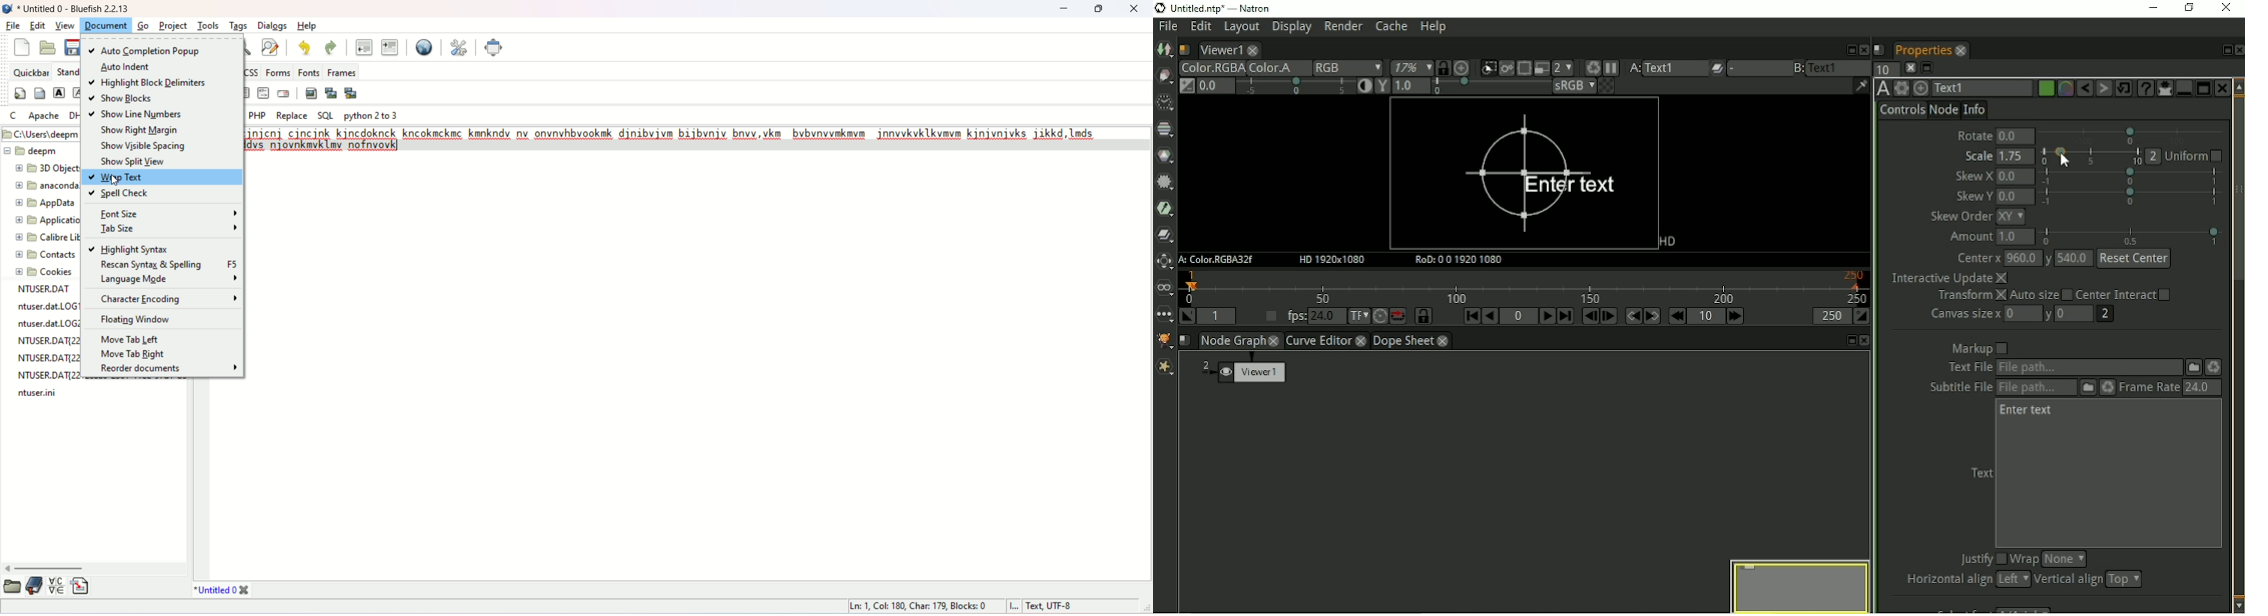 The height and width of the screenshot is (616, 2268). I want to click on logo, so click(7, 9).